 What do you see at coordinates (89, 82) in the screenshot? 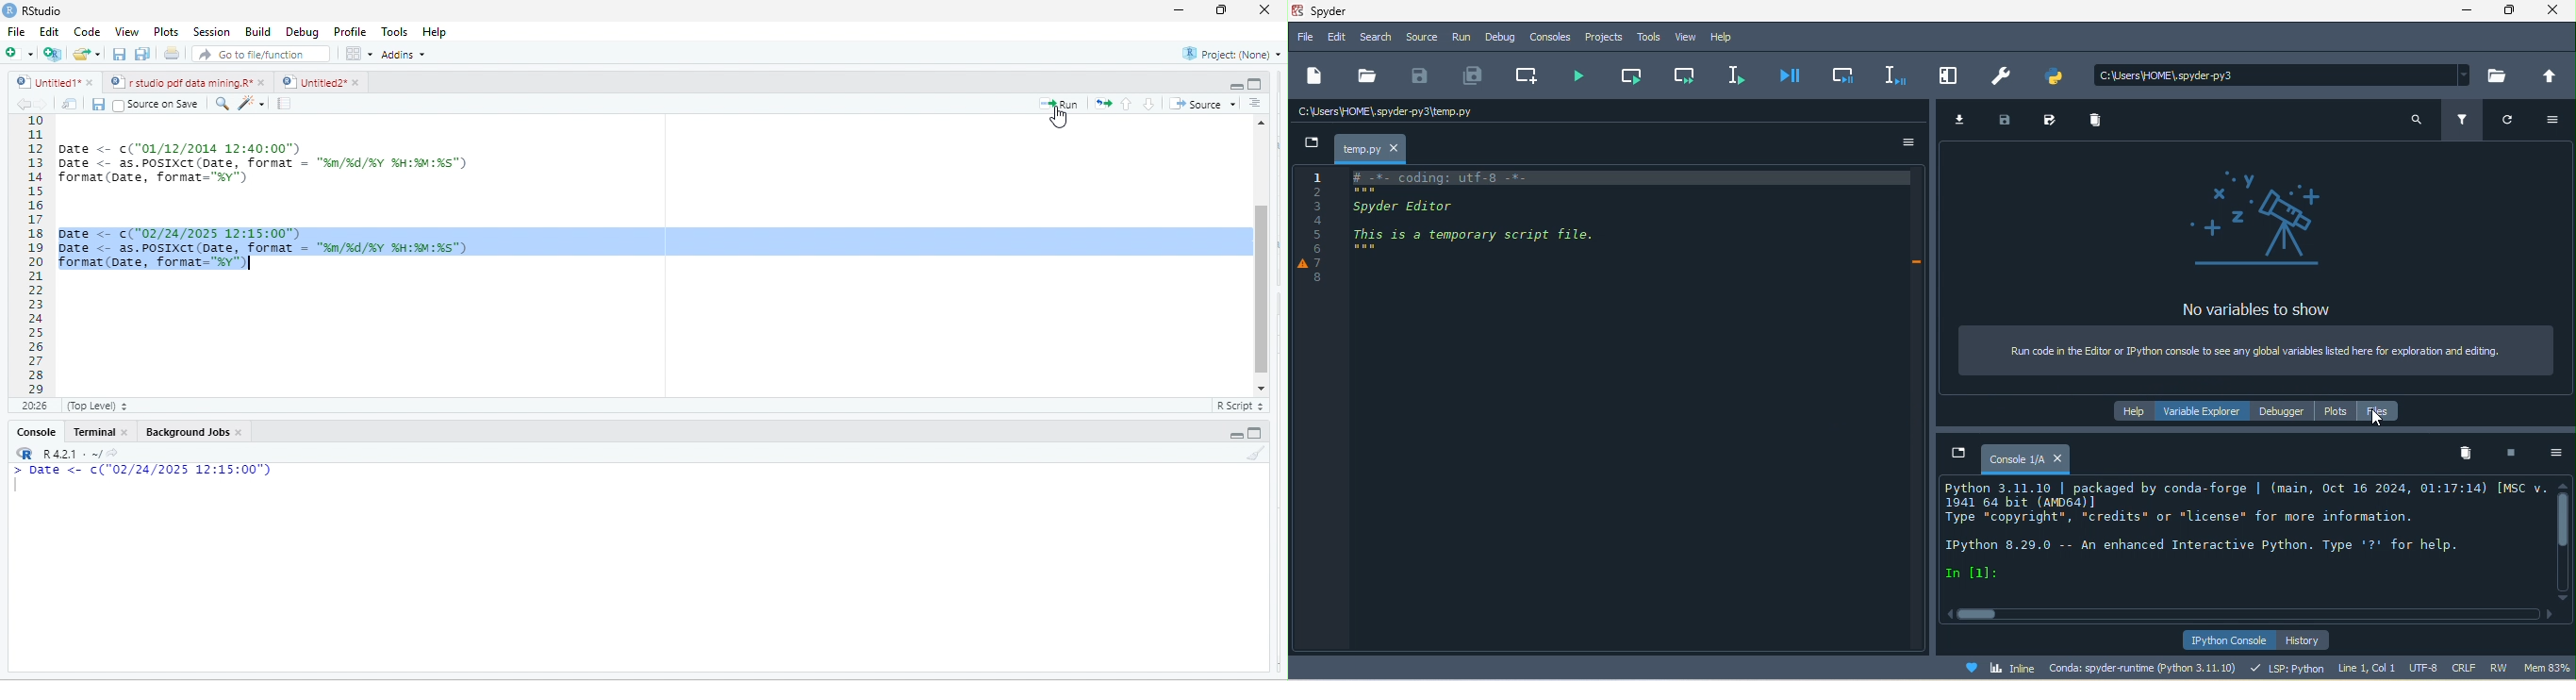
I see `close` at bounding box center [89, 82].